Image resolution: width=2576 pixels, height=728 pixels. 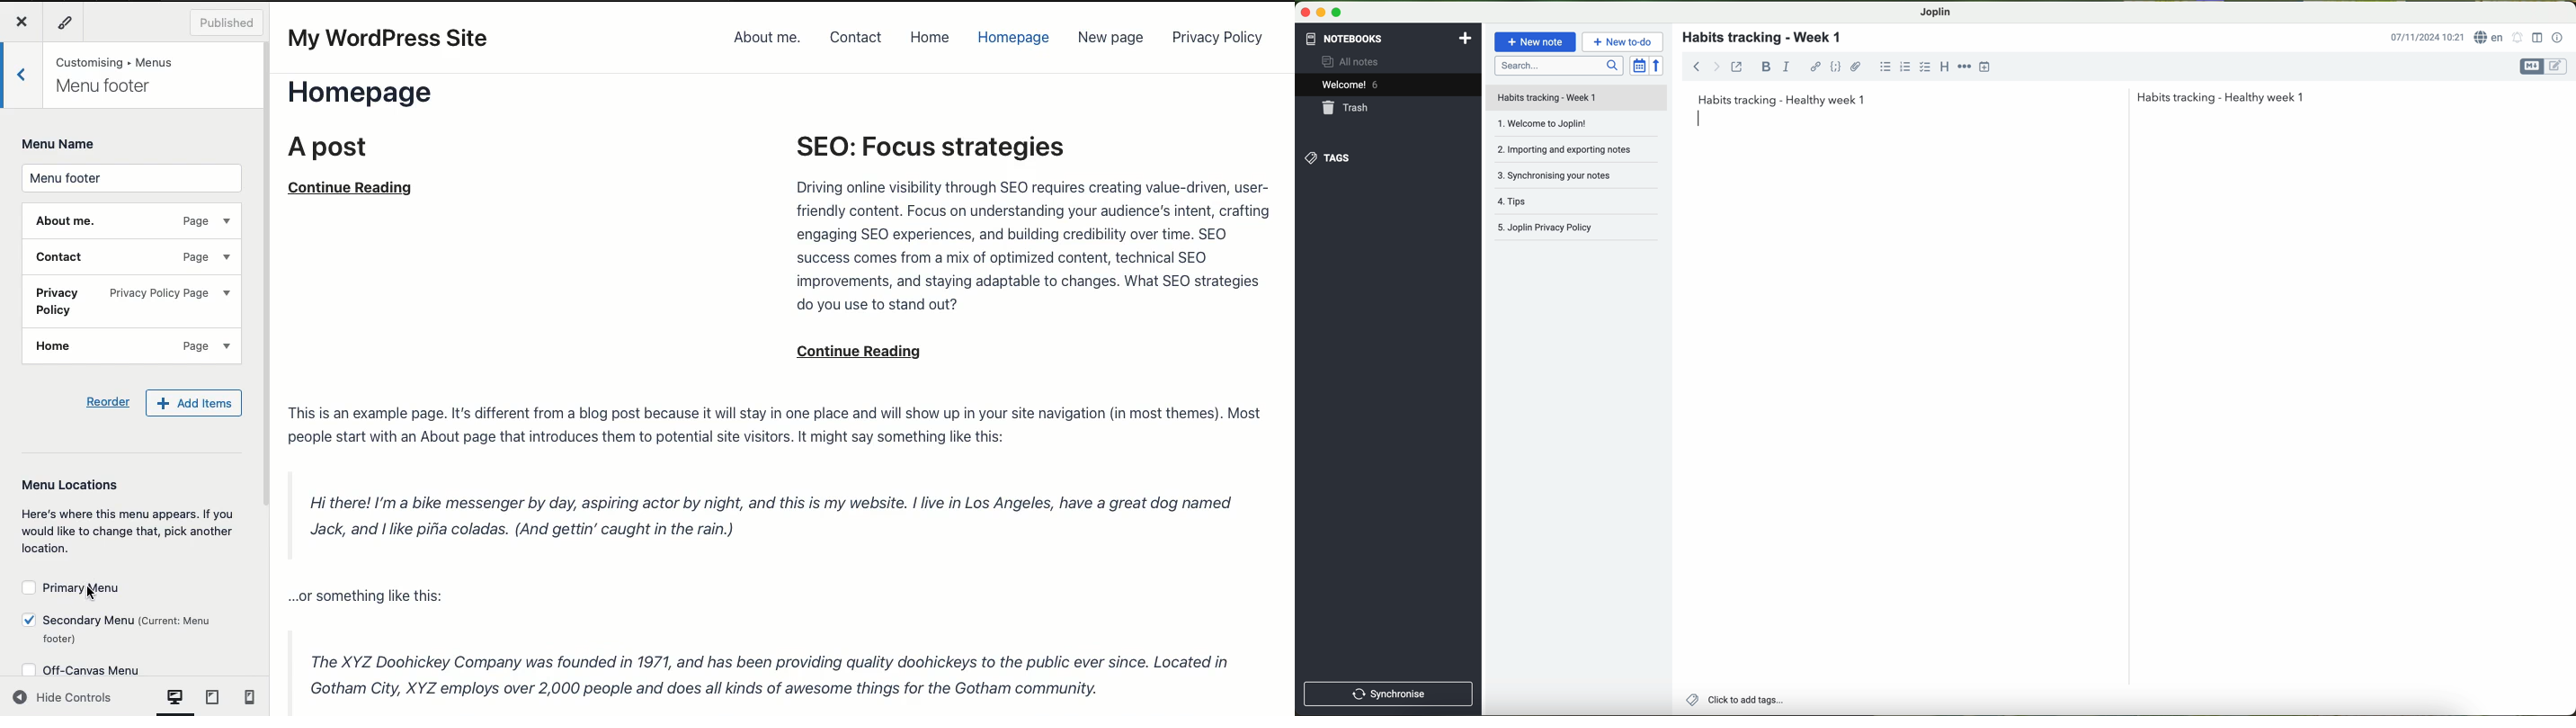 What do you see at coordinates (1577, 98) in the screenshot?
I see `file title` at bounding box center [1577, 98].